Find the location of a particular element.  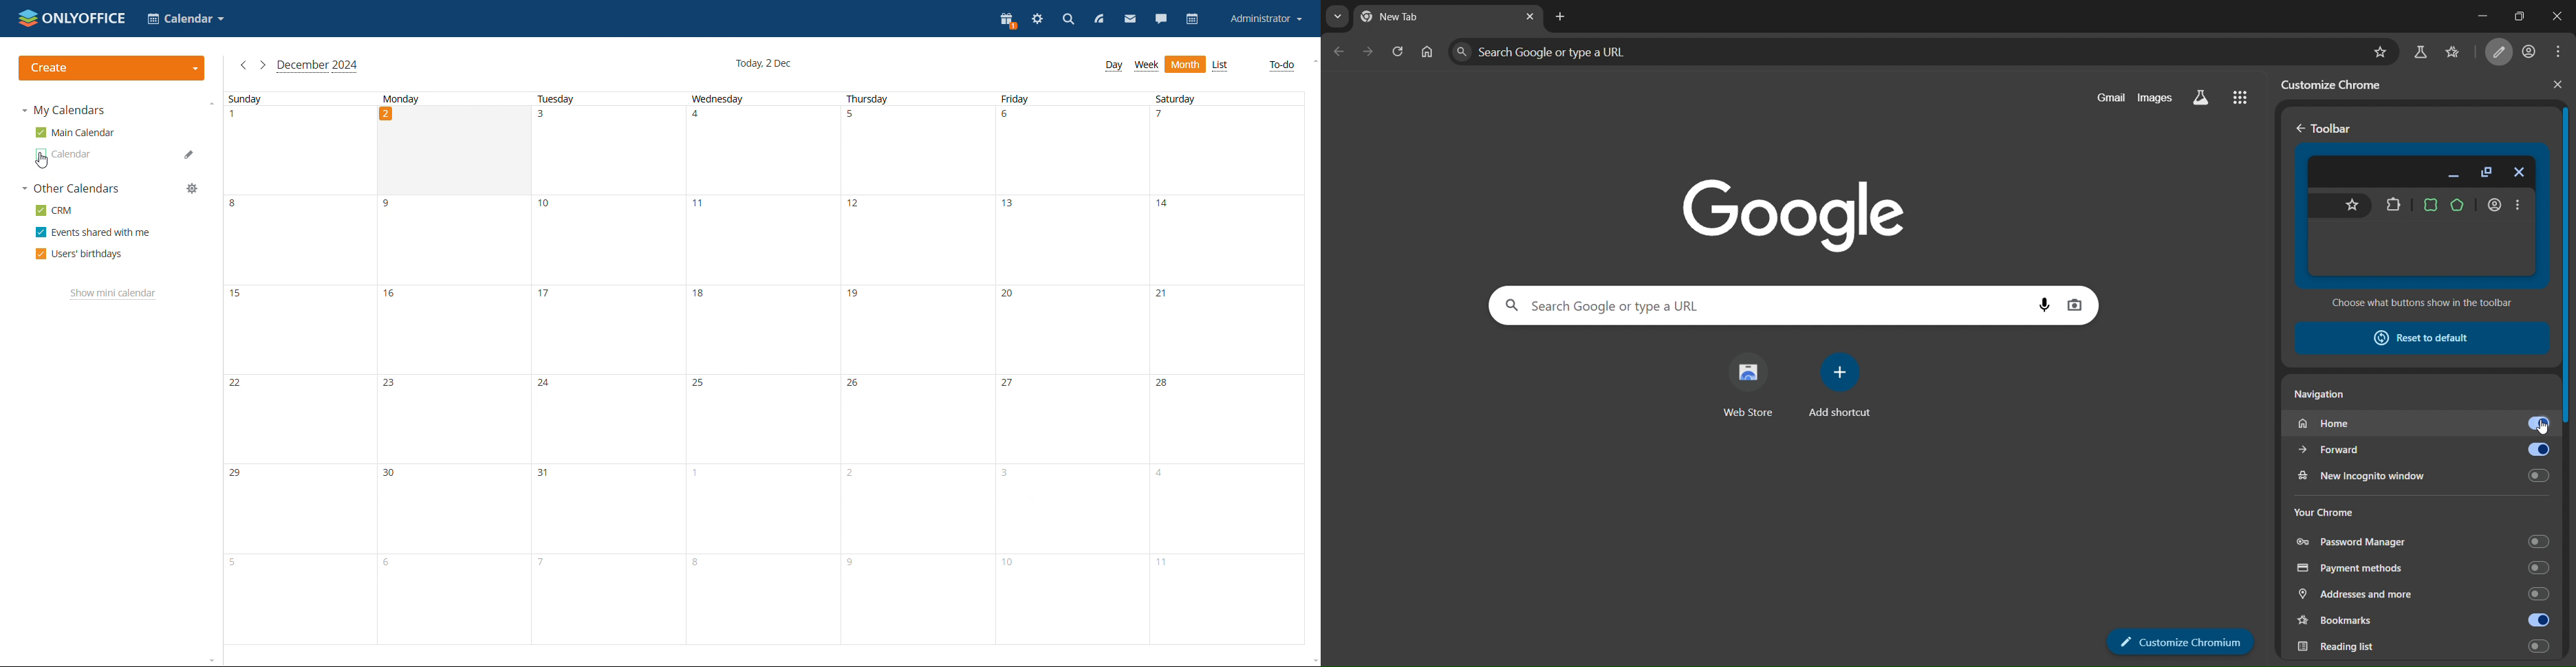

search is located at coordinates (1067, 21).